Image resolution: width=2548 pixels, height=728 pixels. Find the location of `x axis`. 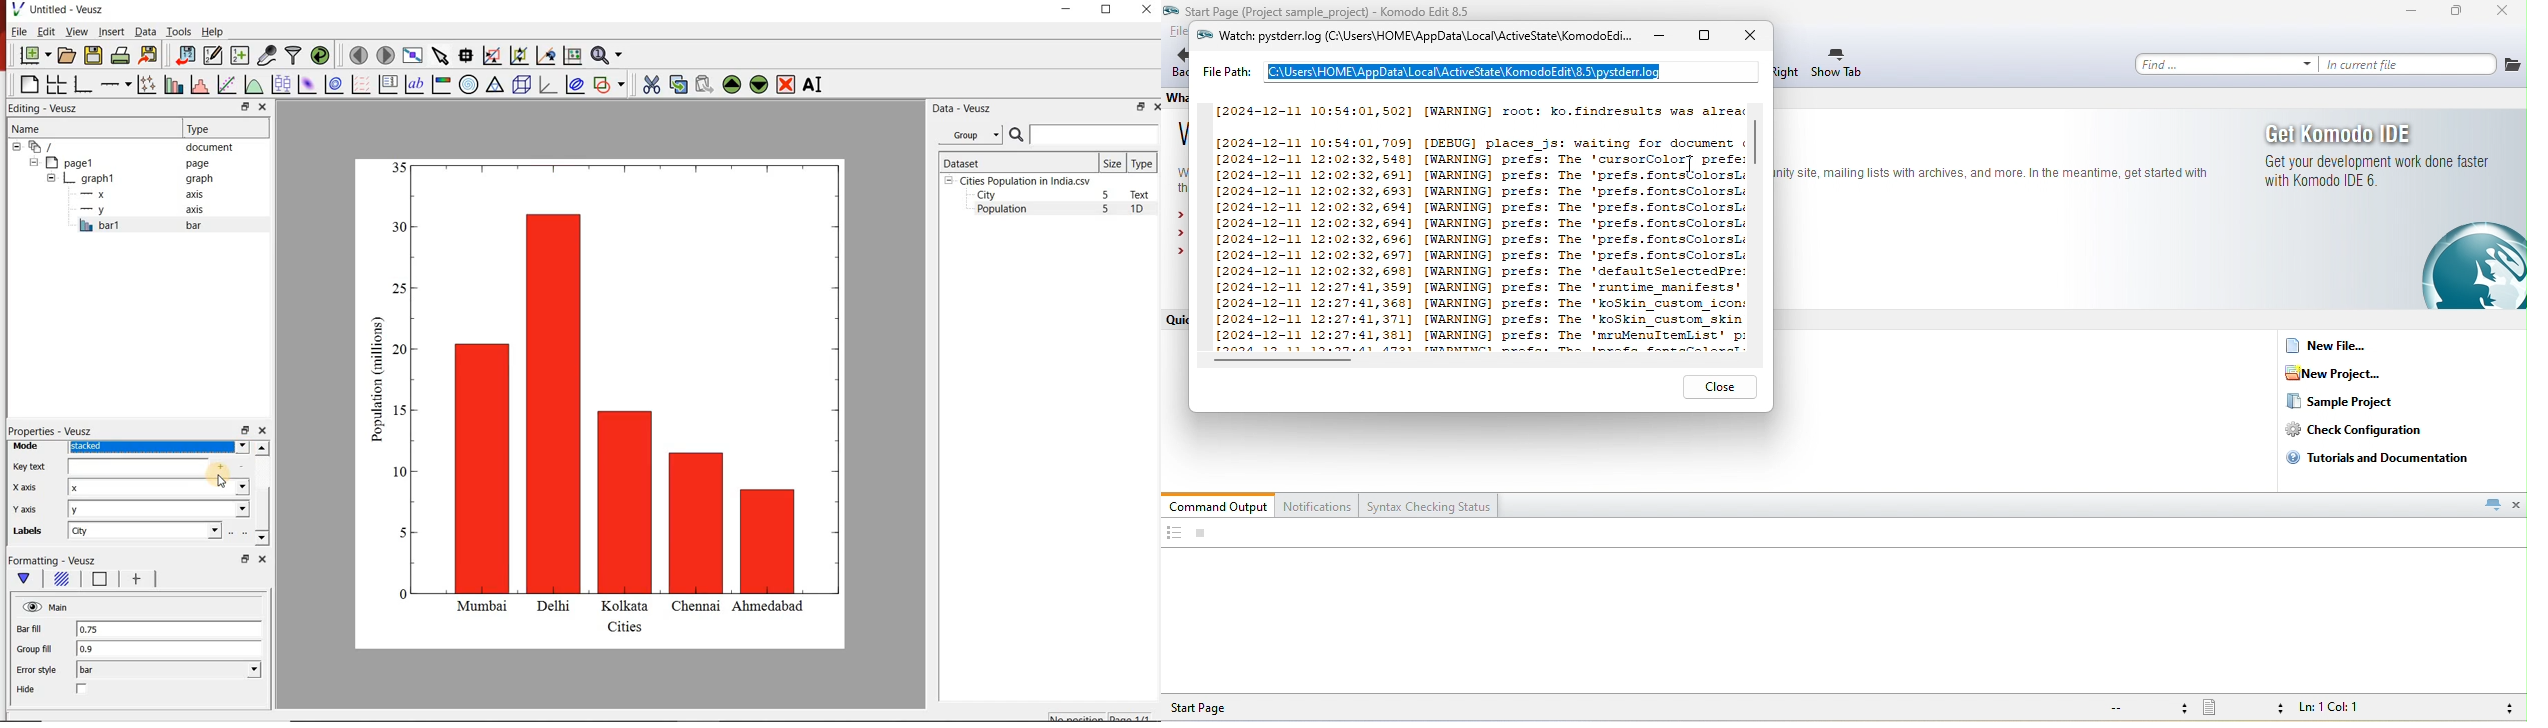

x axis is located at coordinates (144, 194).